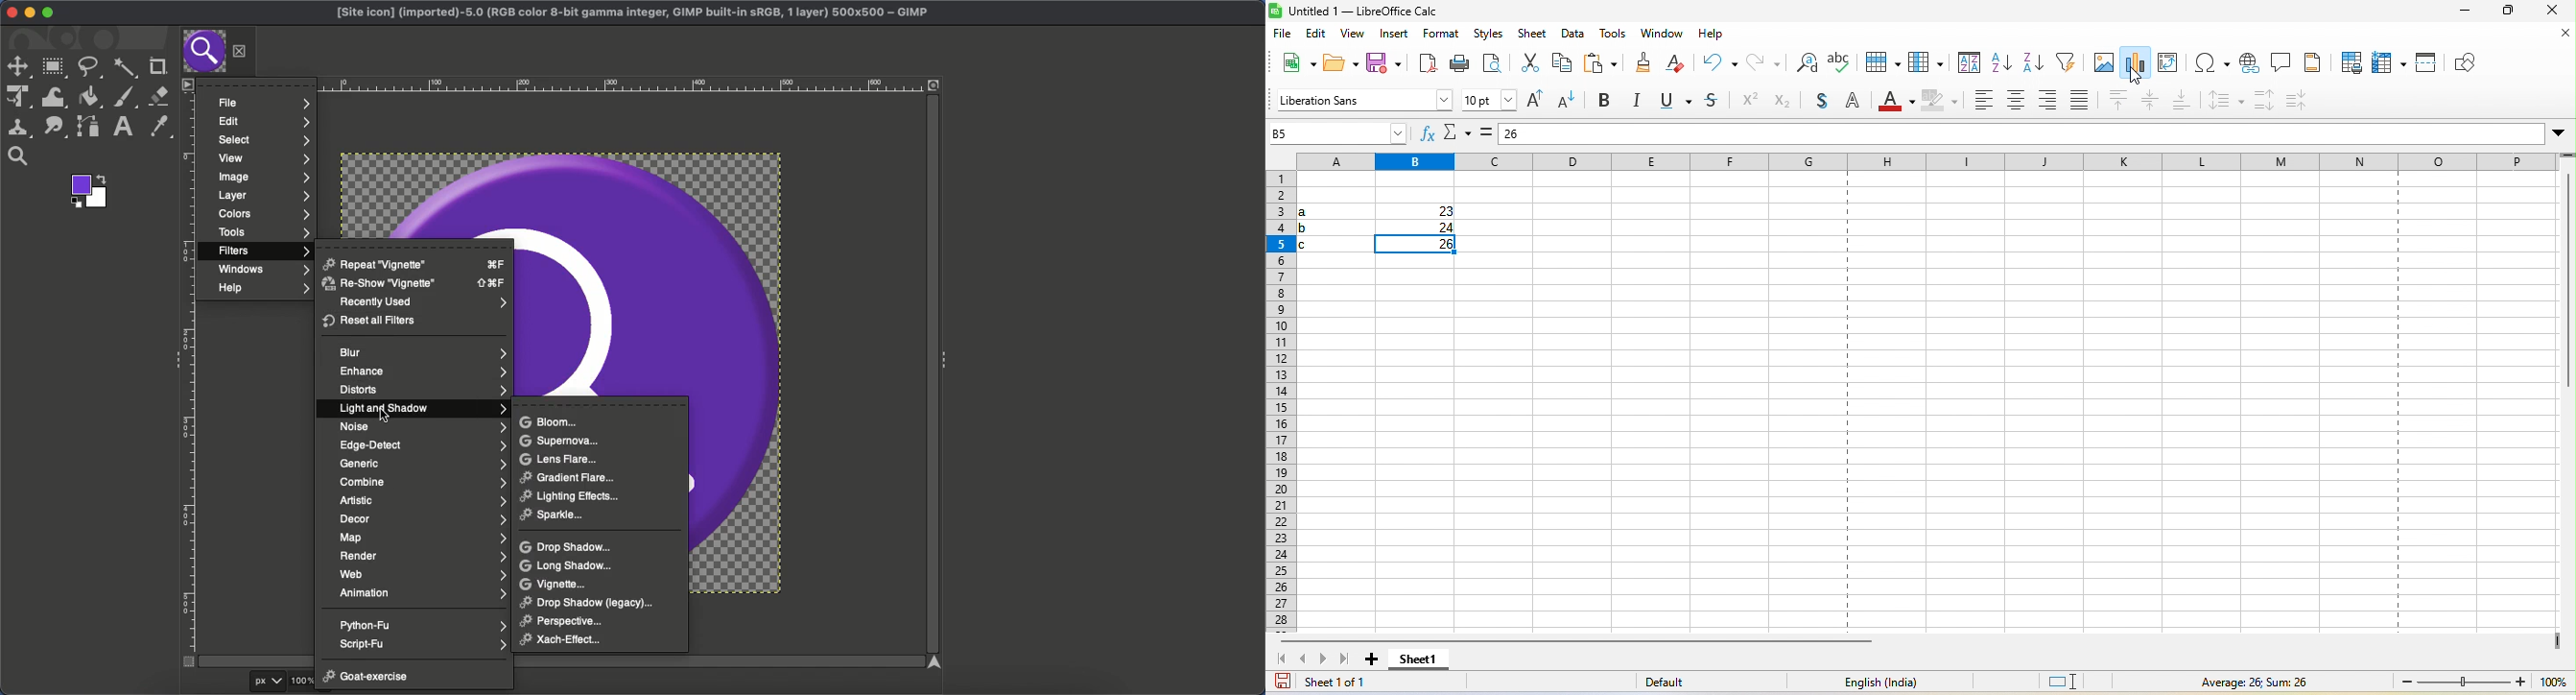 The width and height of the screenshot is (2576, 700). What do you see at coordinates (2050, 101) in the screenshot?
I see `align right` at bounding box center [2050, 101].